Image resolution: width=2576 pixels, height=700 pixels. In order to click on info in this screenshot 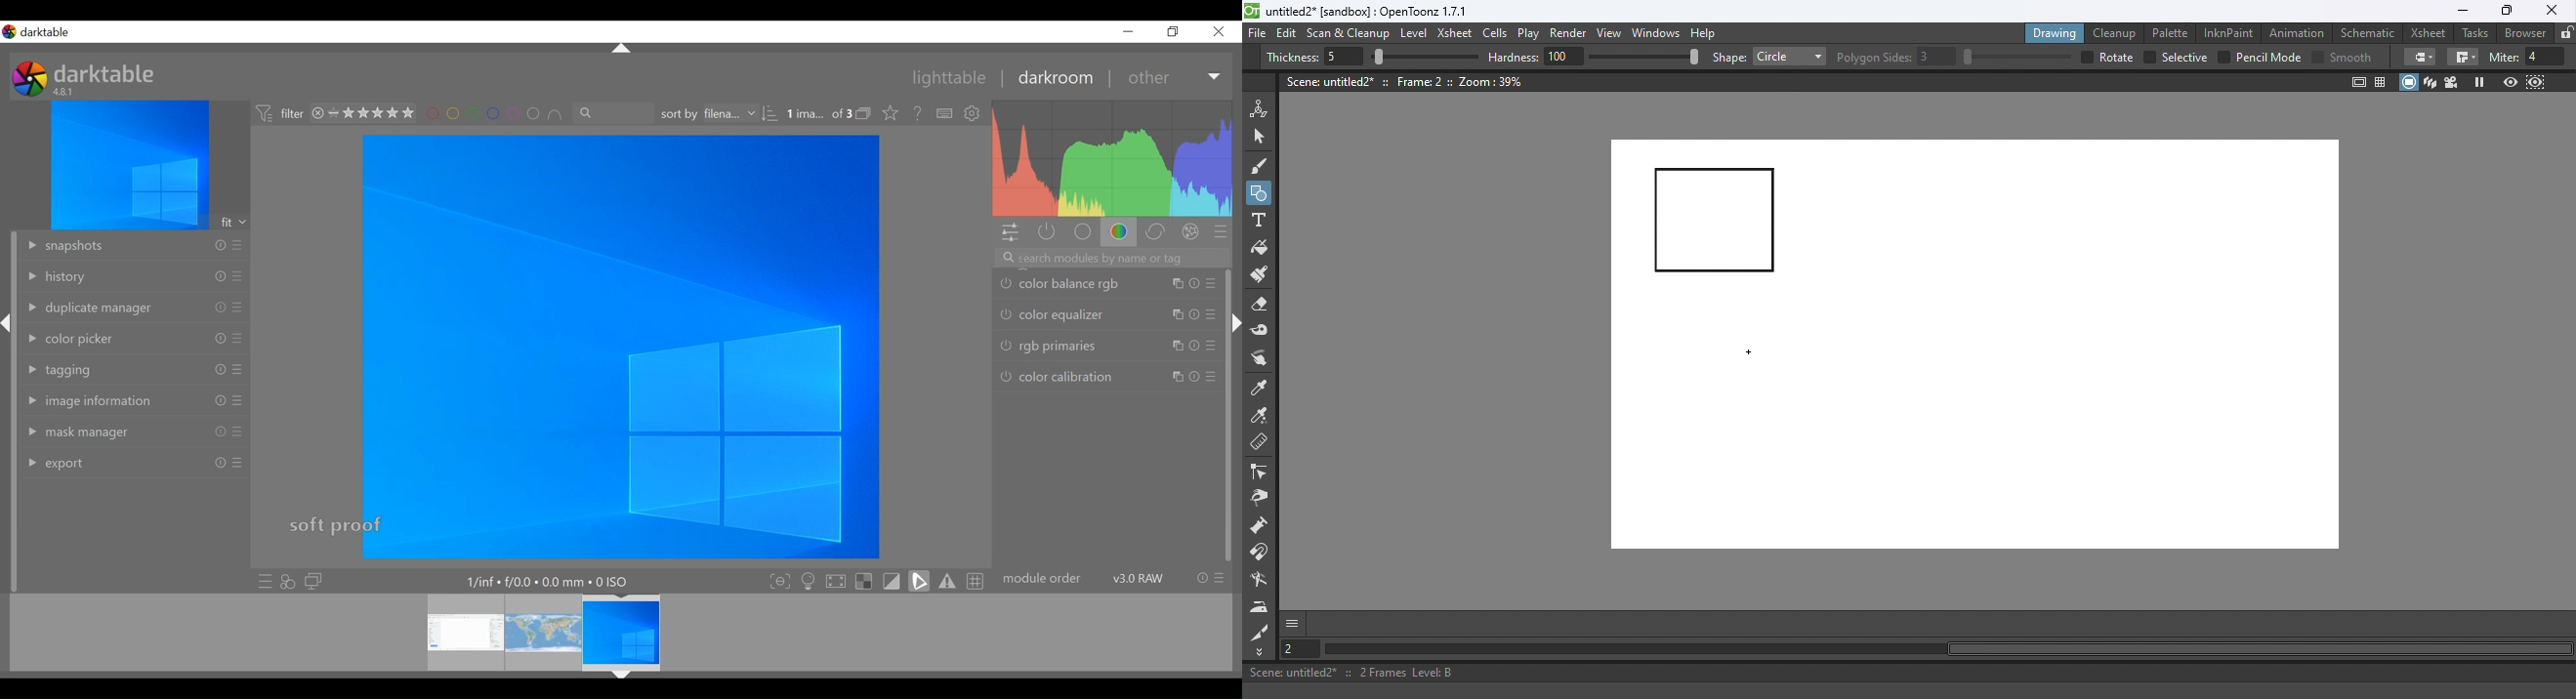, I will do `click(221, 462)`.